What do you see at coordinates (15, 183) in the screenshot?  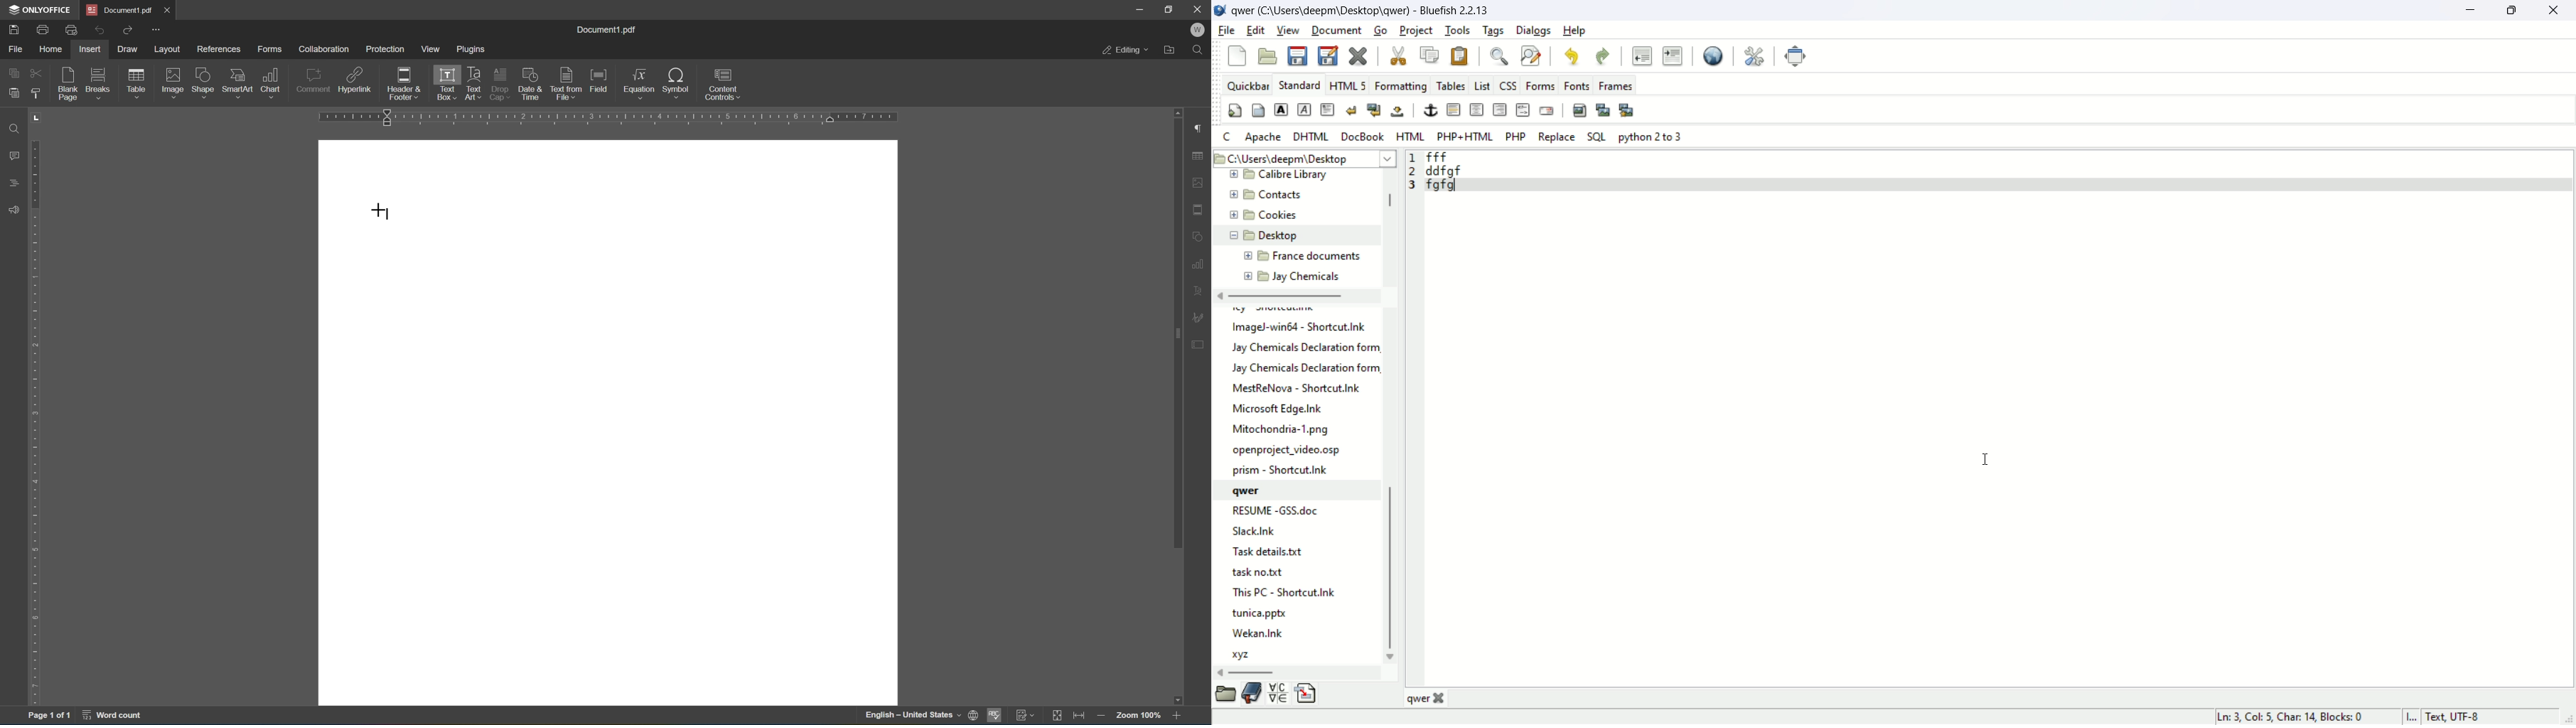 I see `Headings` at bounding box center [15, 183].